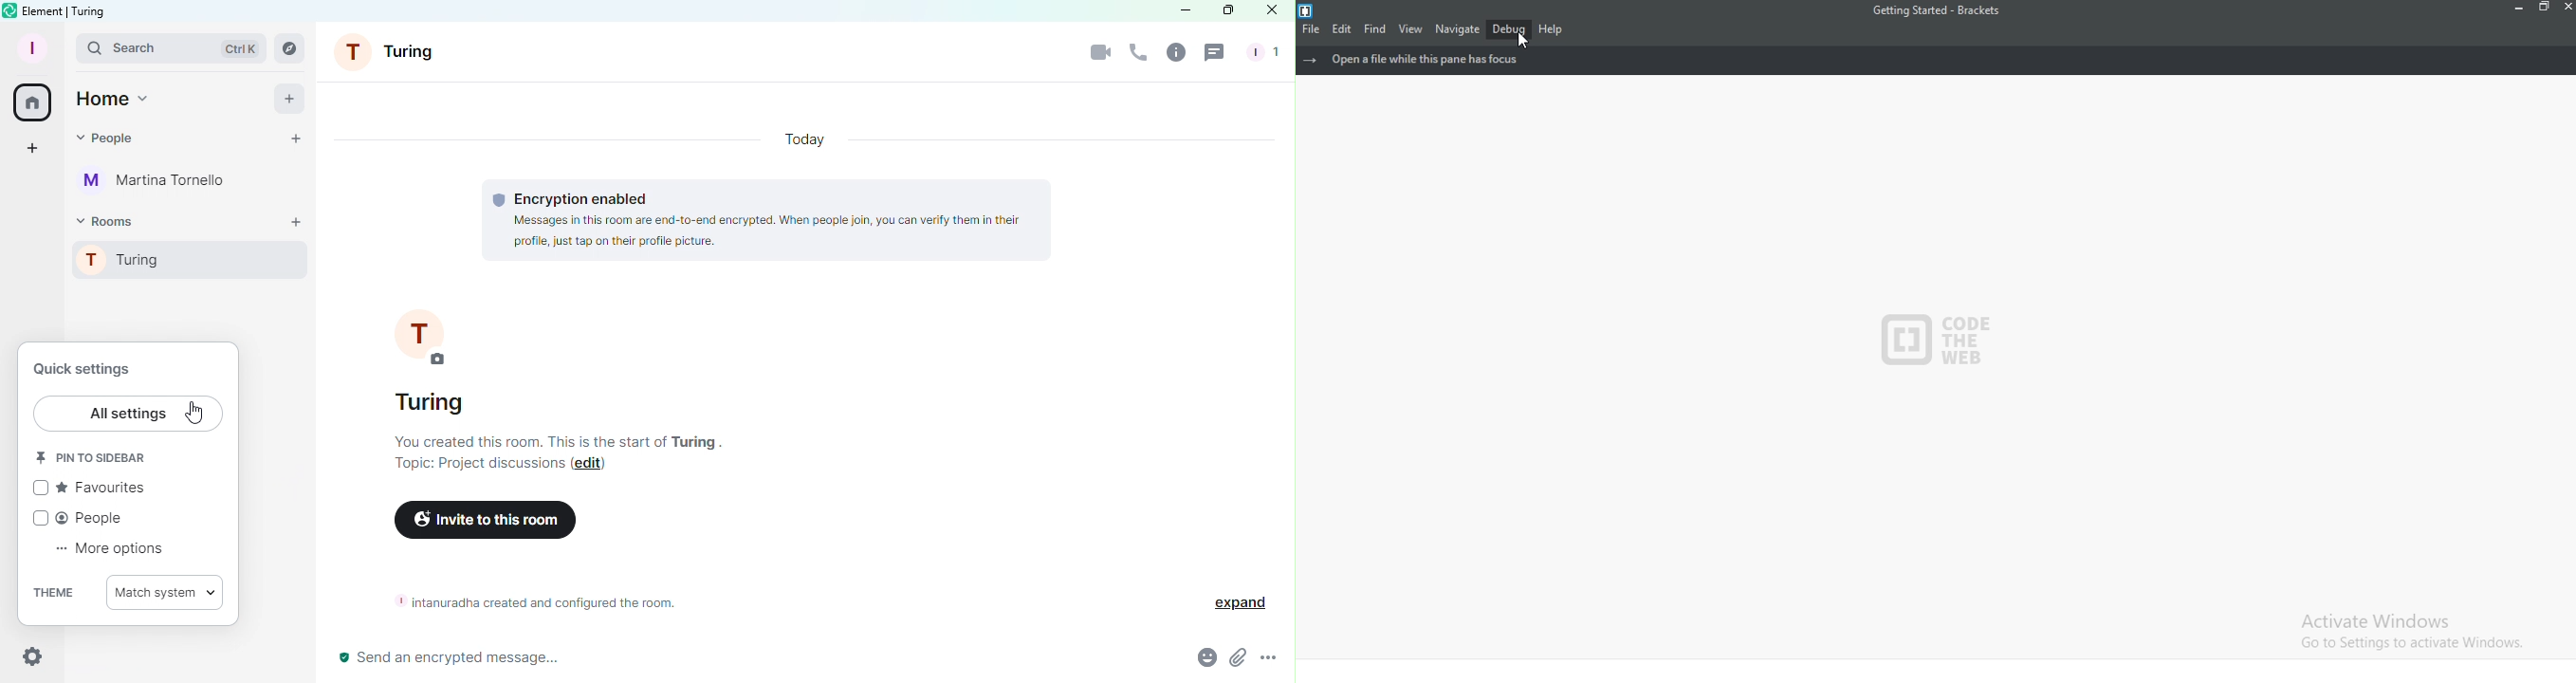 This screenshot has width=2576, height=700. Describe the element at coordinates (45, 9) in the screenshot. I see `Element ` at that location.